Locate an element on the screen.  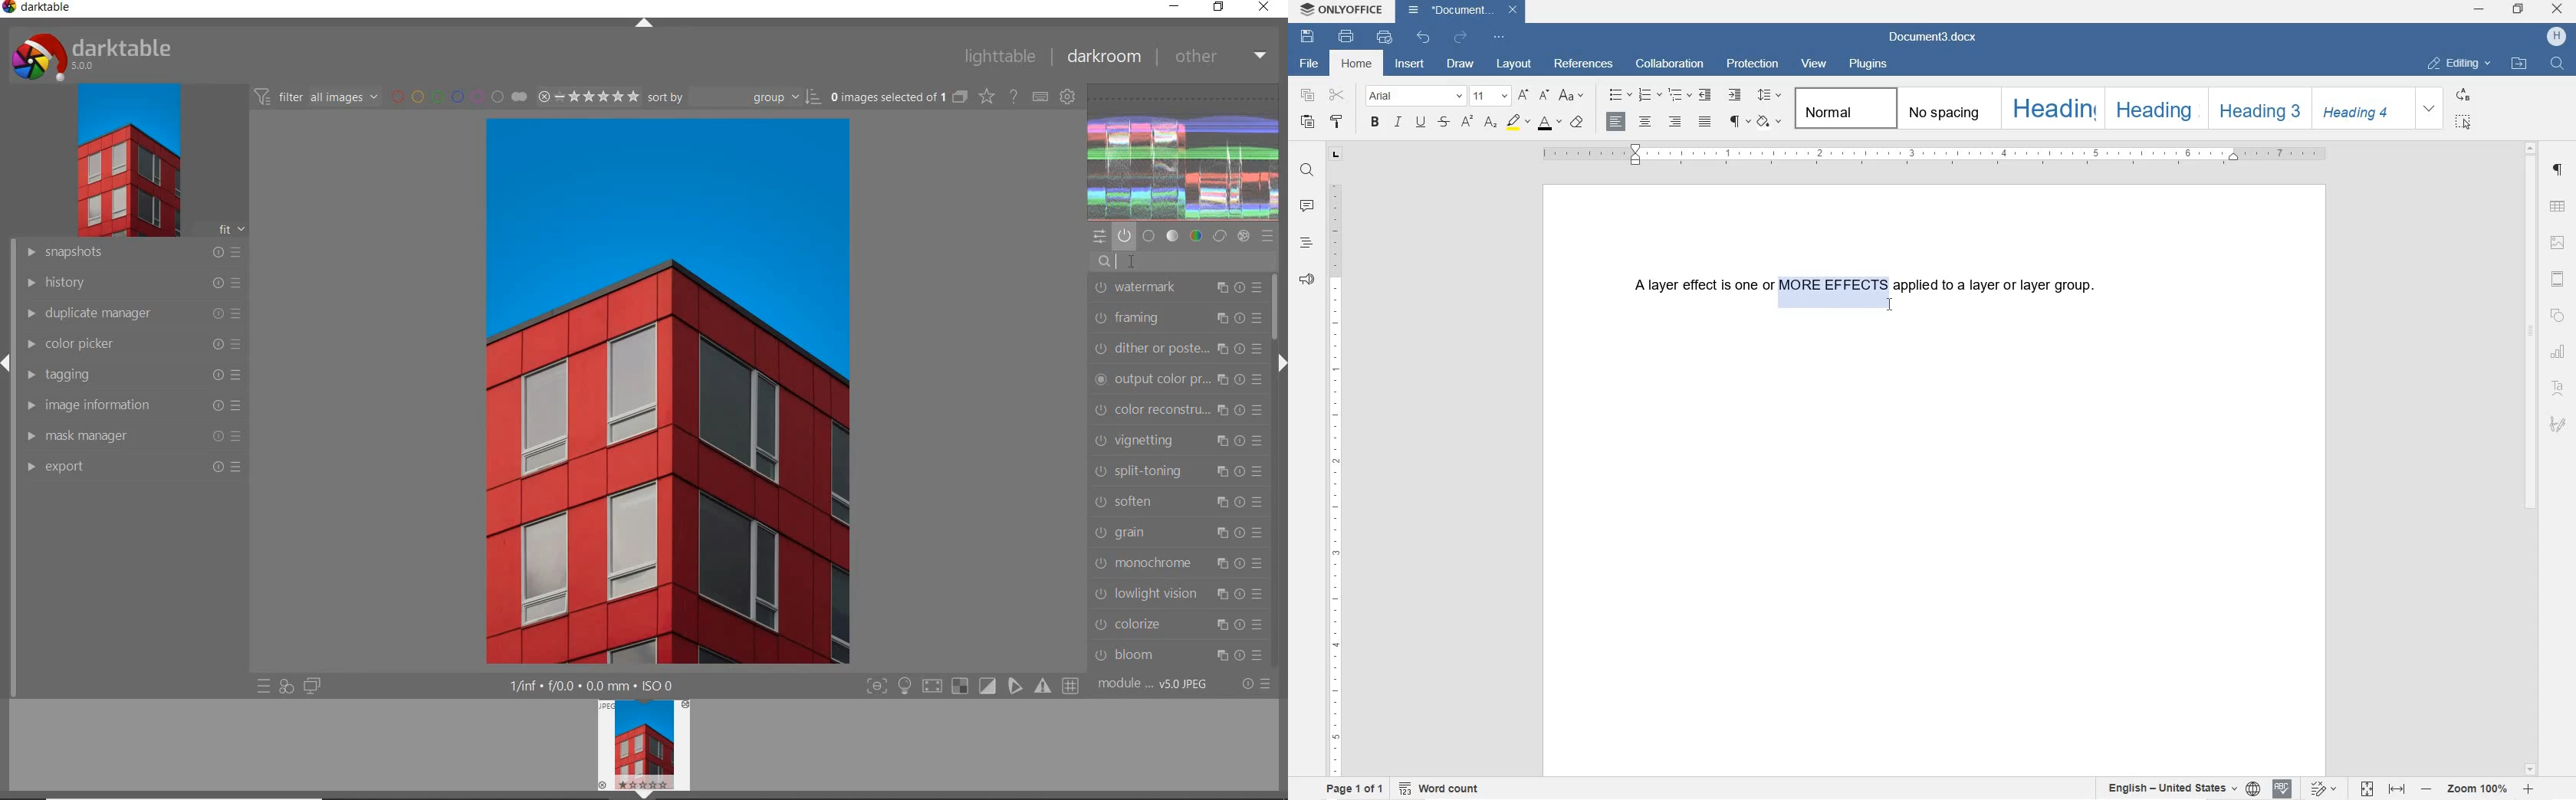
tagging is located at coordinates (132, 375).